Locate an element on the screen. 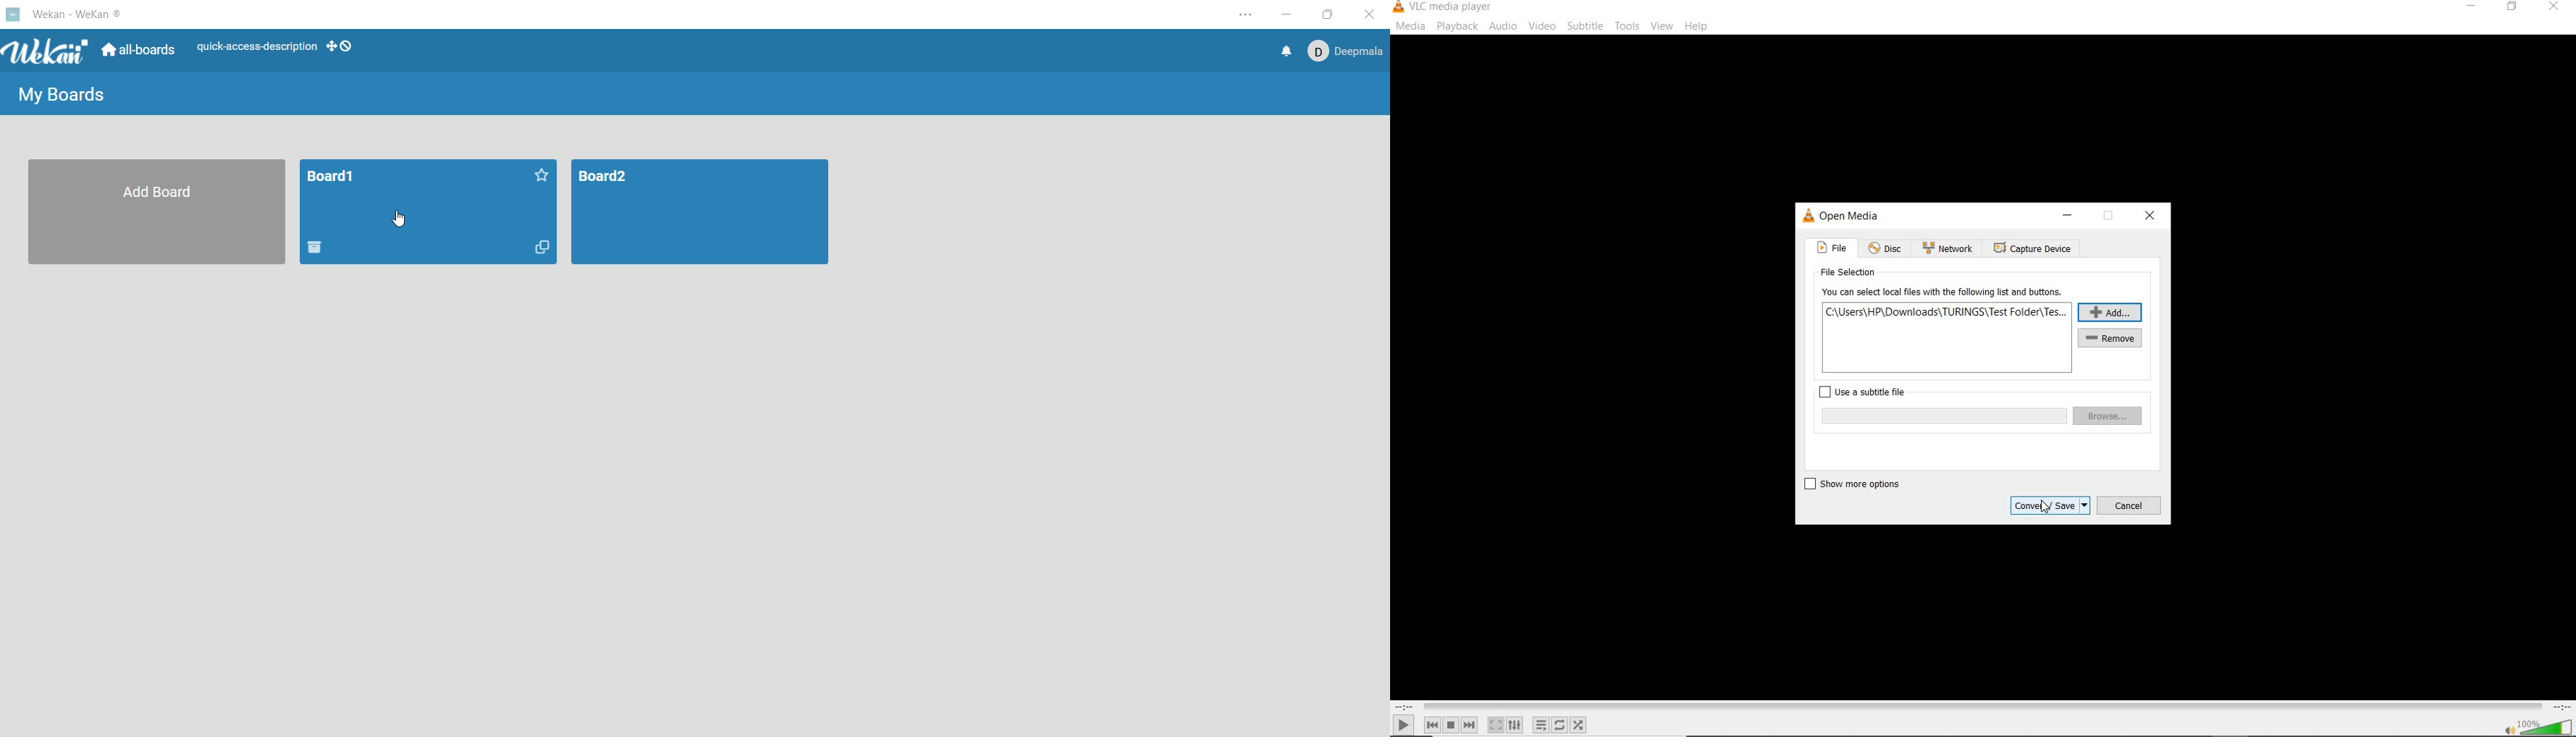 This screenshot has width=2576, height=756. help is located at coordinates (1696, 28).